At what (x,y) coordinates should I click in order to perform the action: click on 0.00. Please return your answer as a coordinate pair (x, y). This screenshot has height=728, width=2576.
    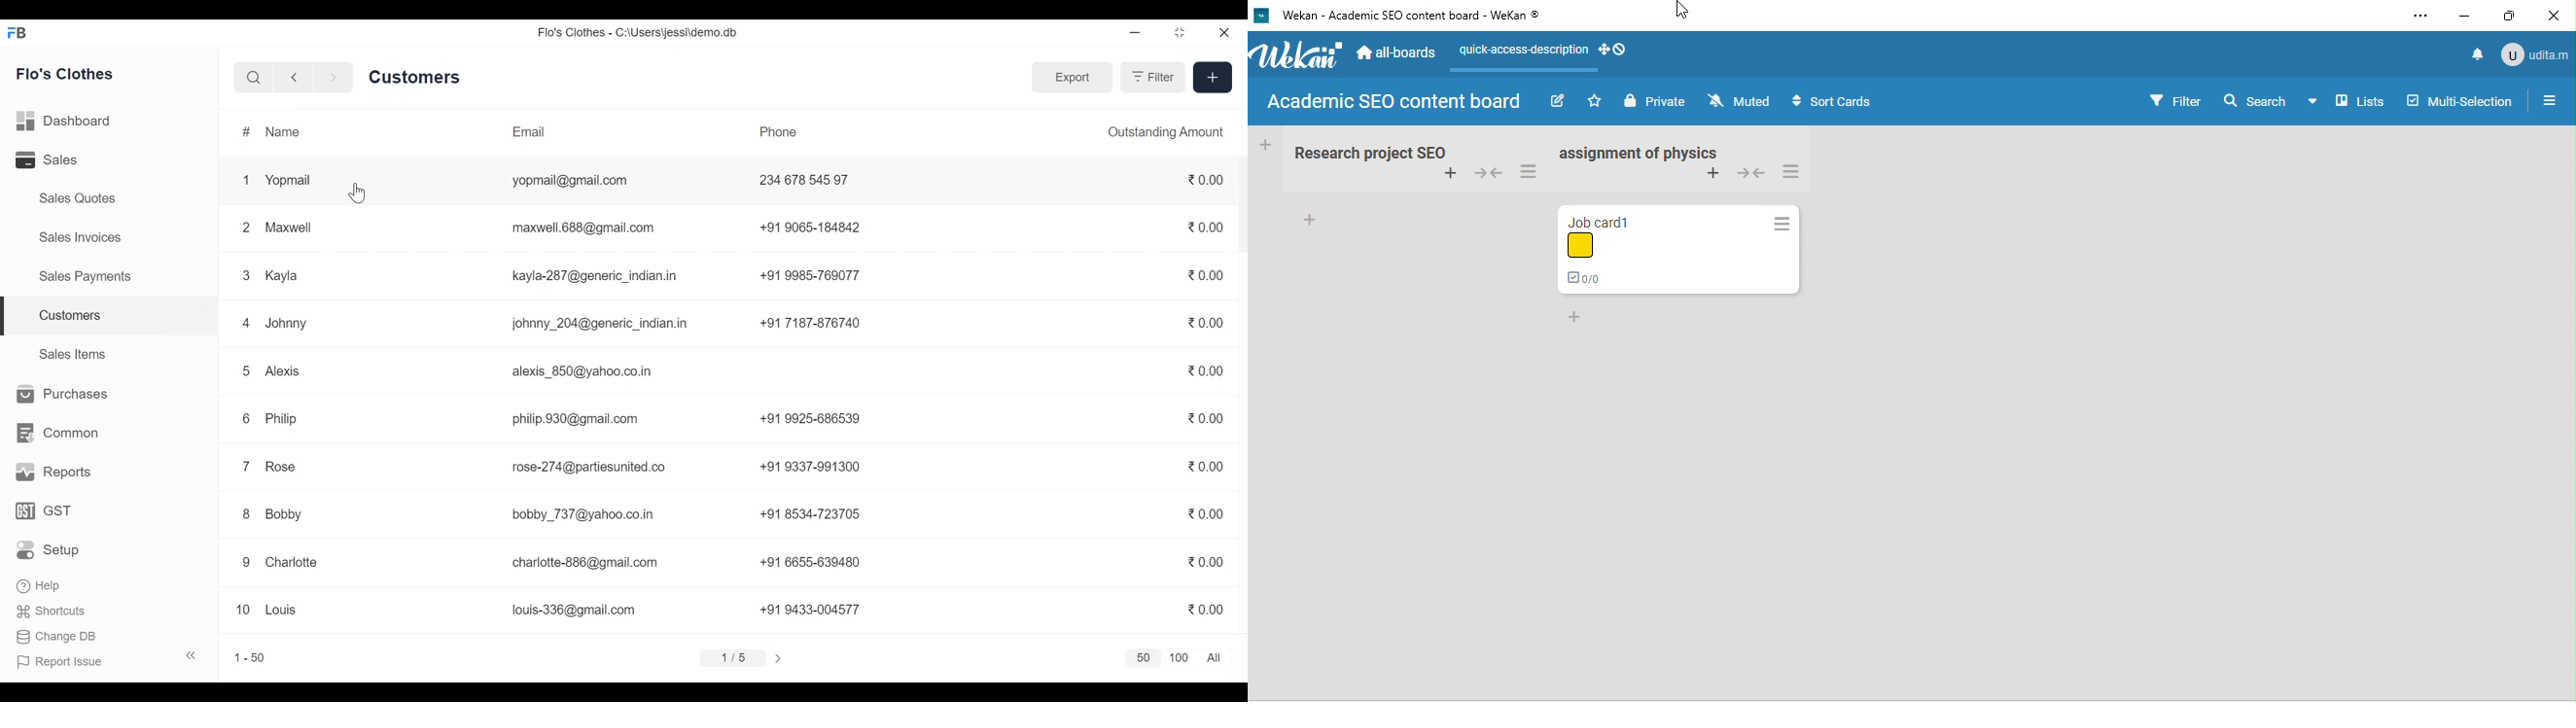
    Looking at the image, I should click on (1211, 611).